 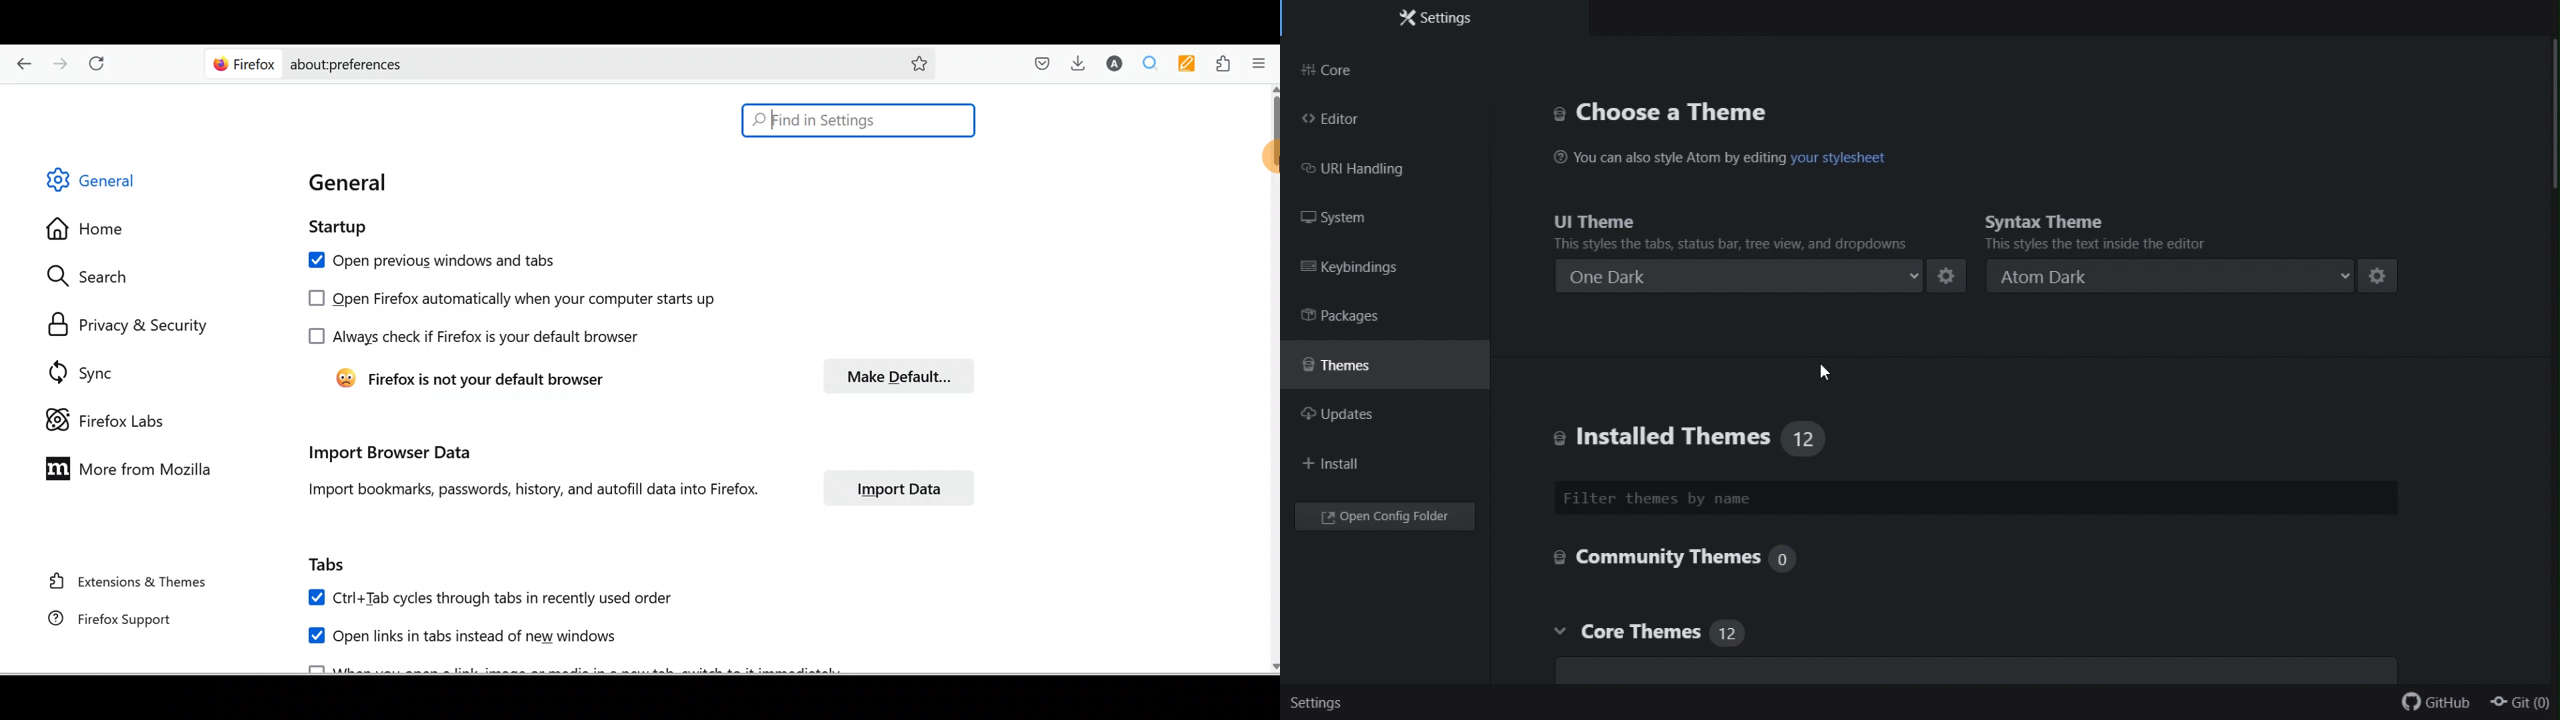 What do you see at coordinates (1843, 158) in the screenshot?
I see `hyperlink` at bounding box center [1843, 158].